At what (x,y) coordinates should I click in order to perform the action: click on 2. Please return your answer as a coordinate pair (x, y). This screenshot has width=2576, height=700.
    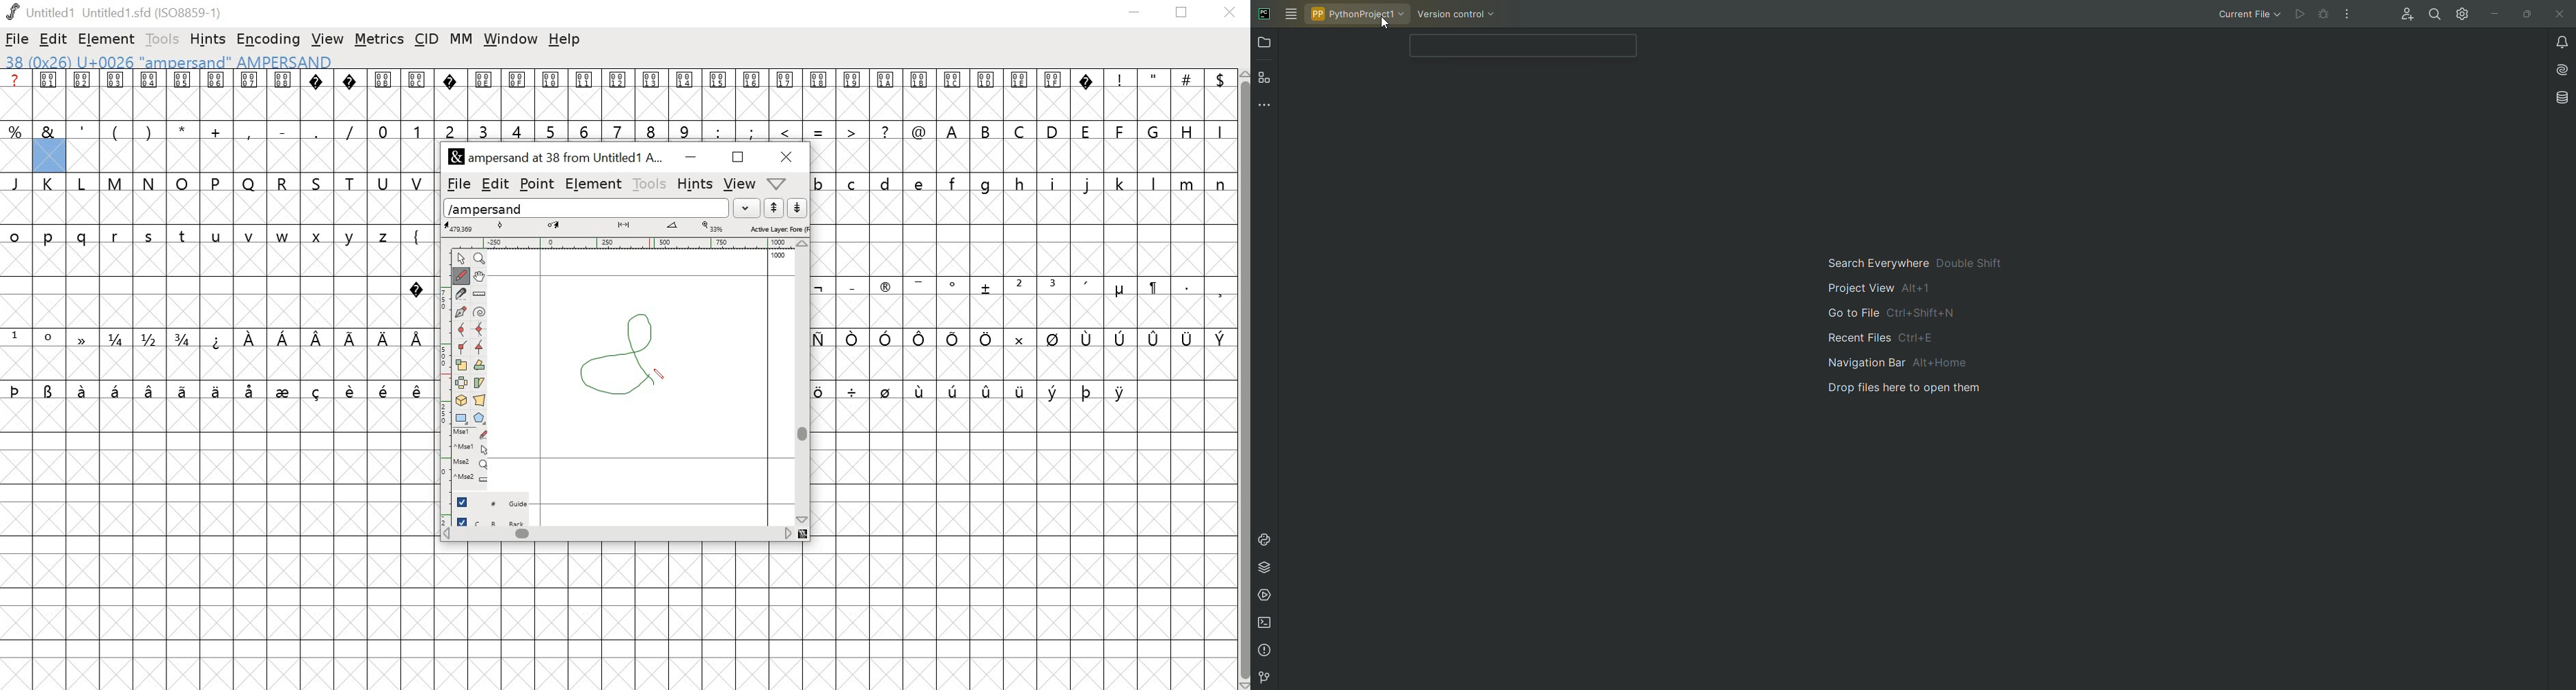
    Looking at the image, I should click on (450, 130).